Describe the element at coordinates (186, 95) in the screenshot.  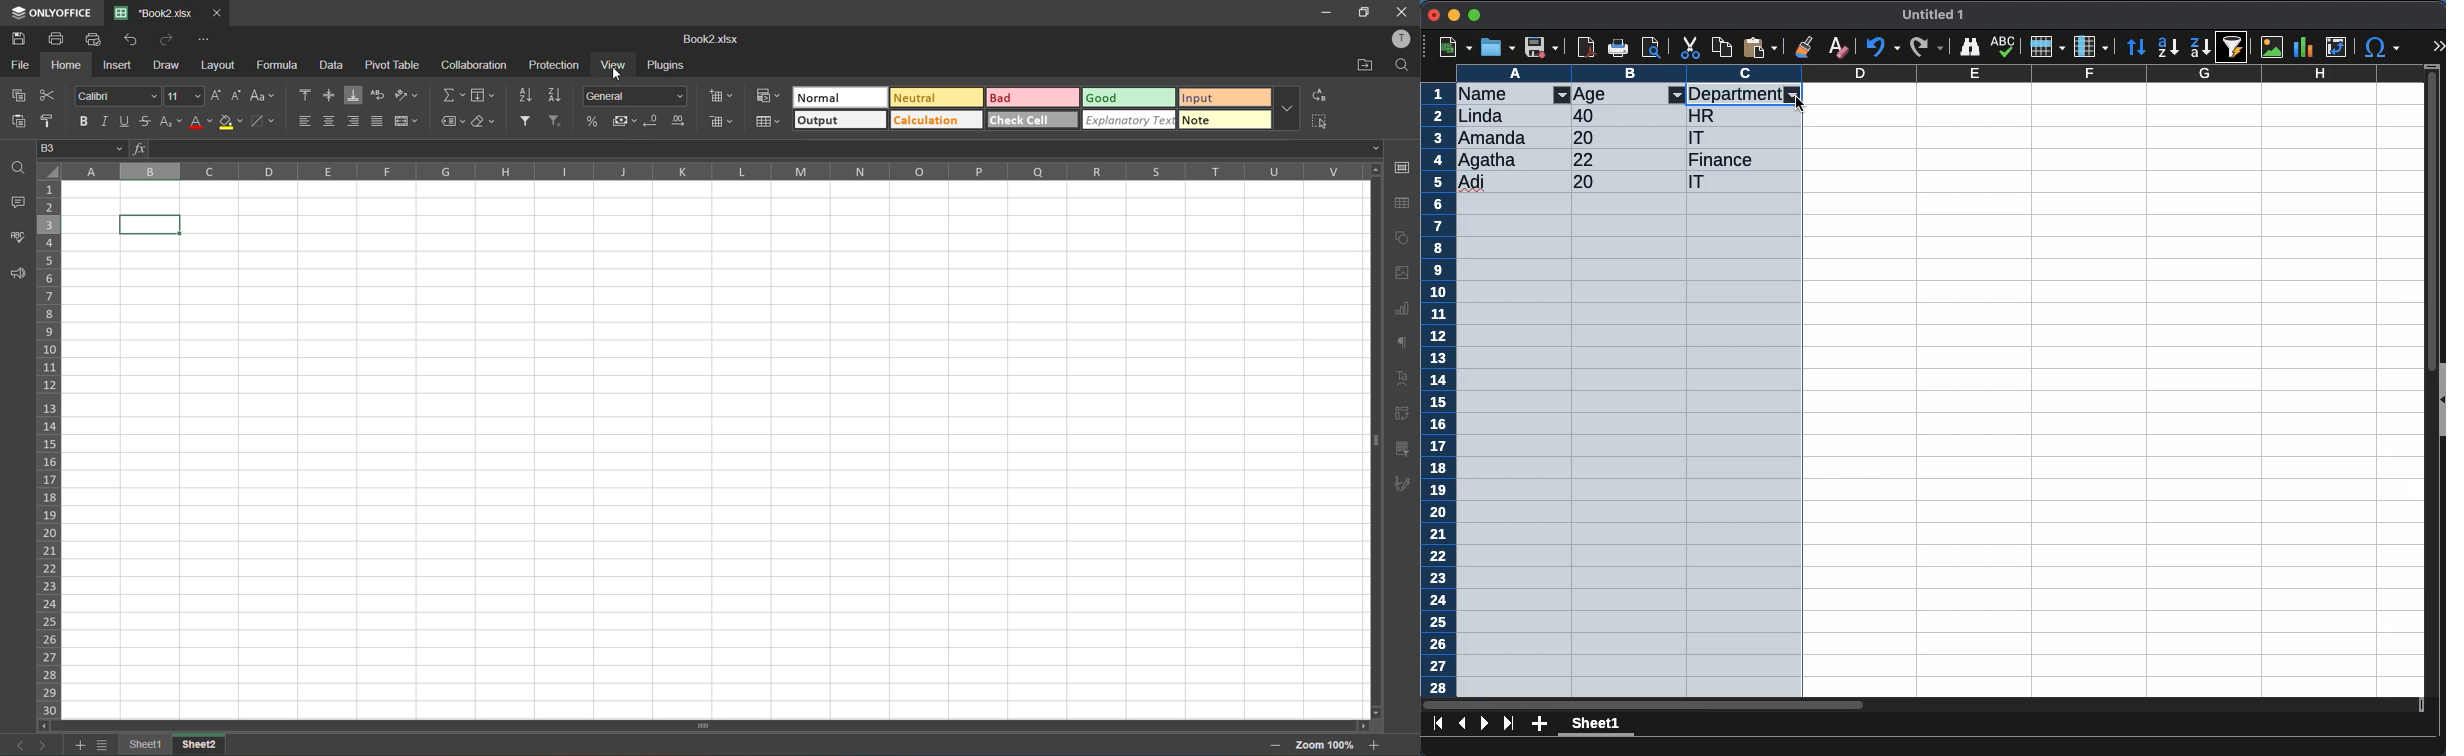
I see `font size` at that location.